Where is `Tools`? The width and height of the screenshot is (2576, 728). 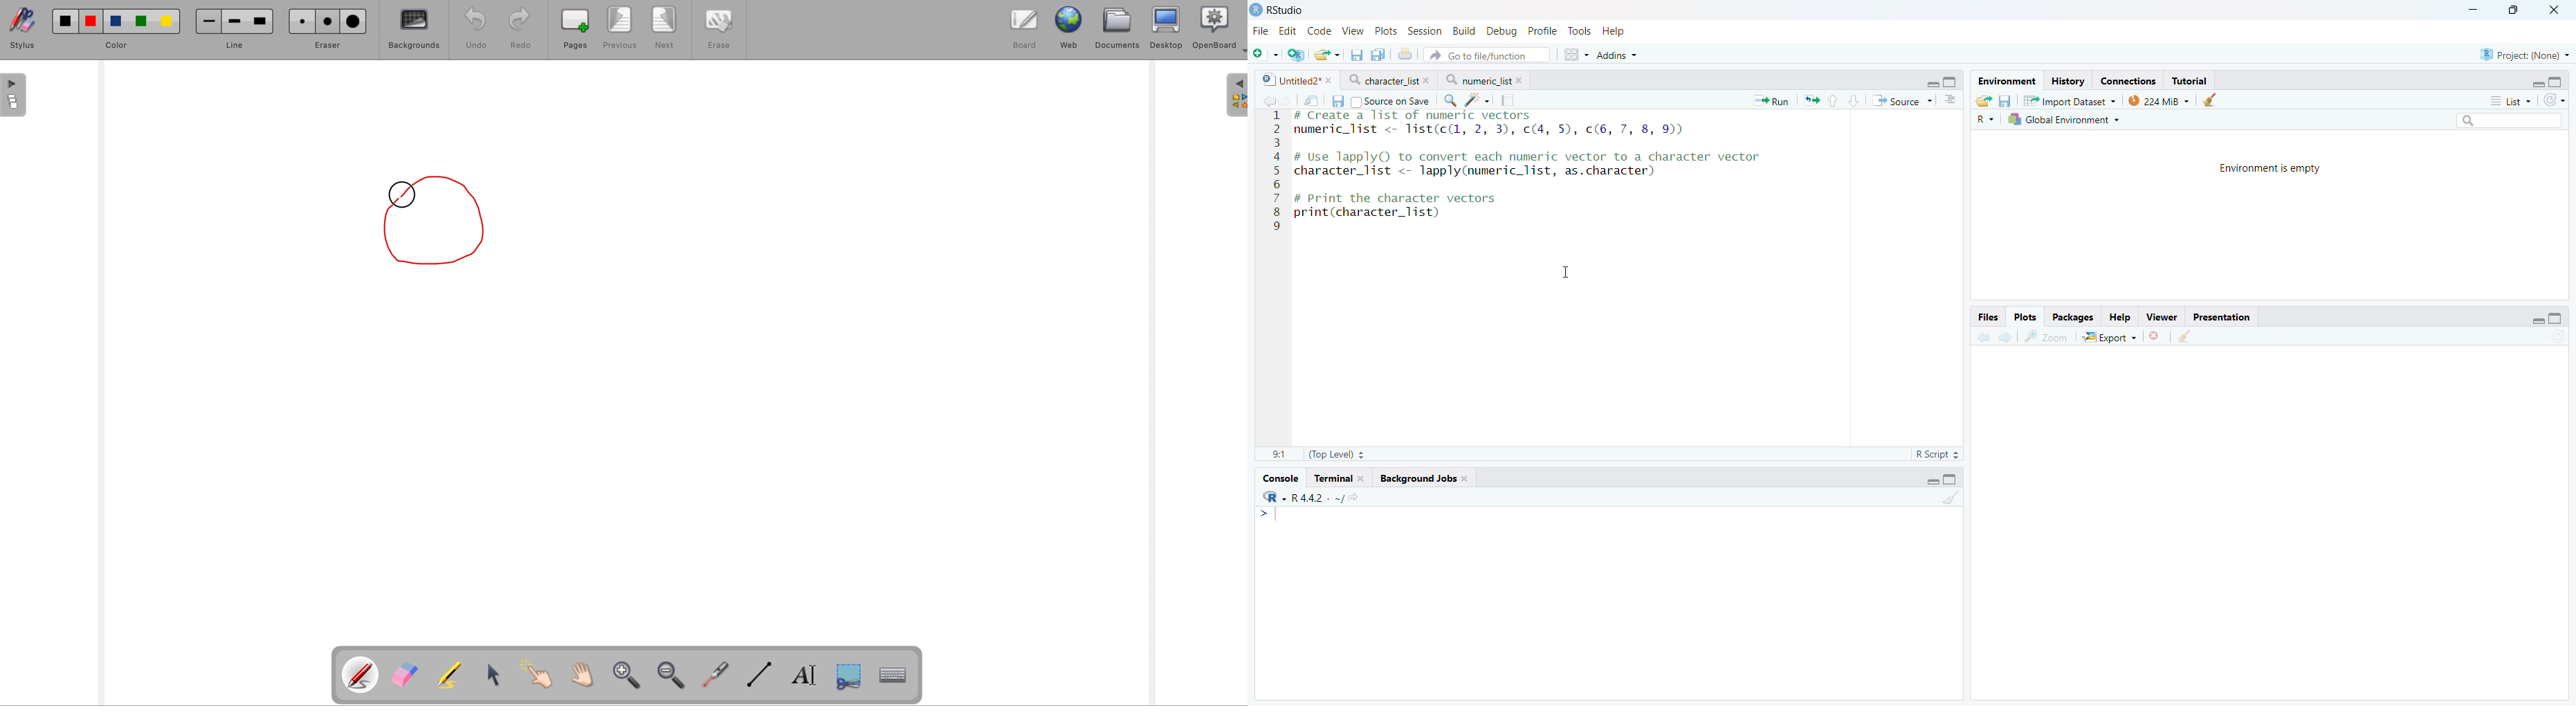
Tools is located at coordinates (1580, 30).